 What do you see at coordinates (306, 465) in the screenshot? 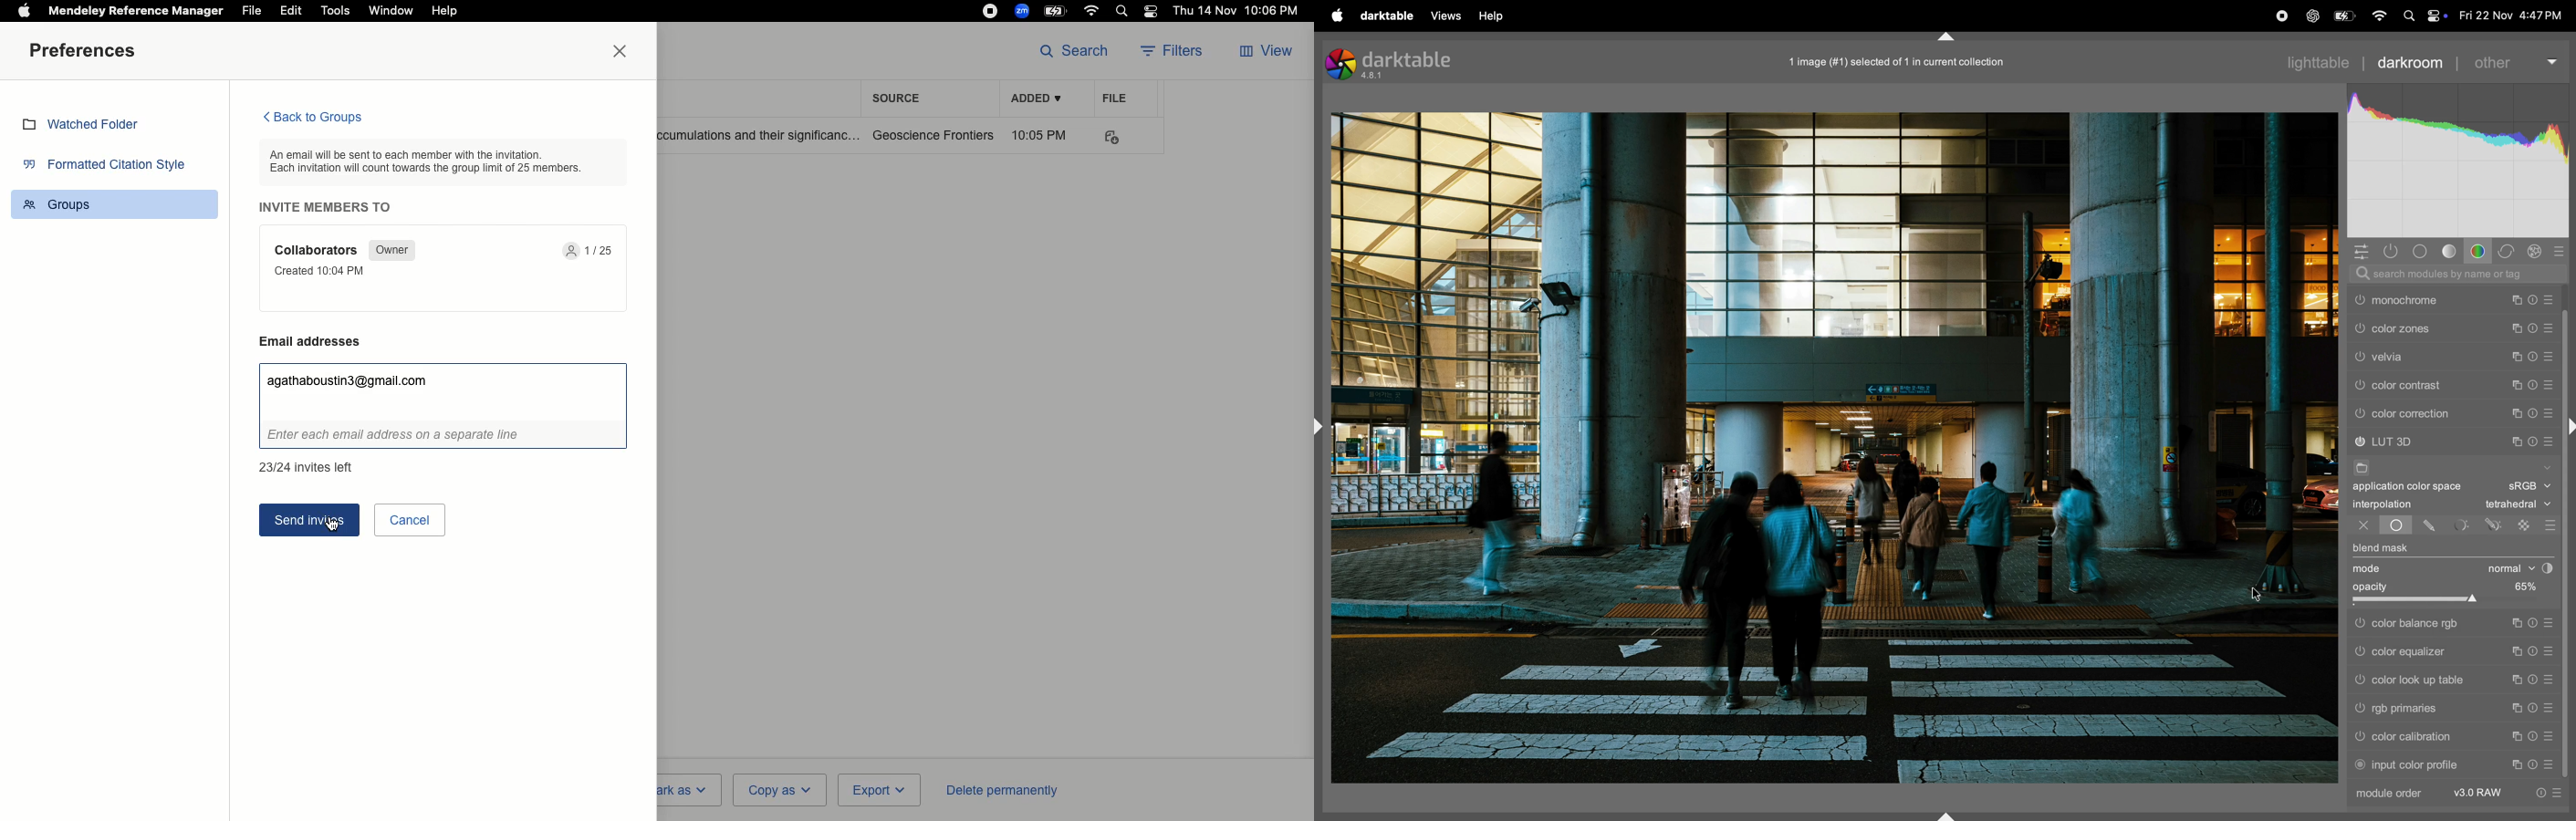
I see `24/24 invites left` at bounding box center [306, 465].